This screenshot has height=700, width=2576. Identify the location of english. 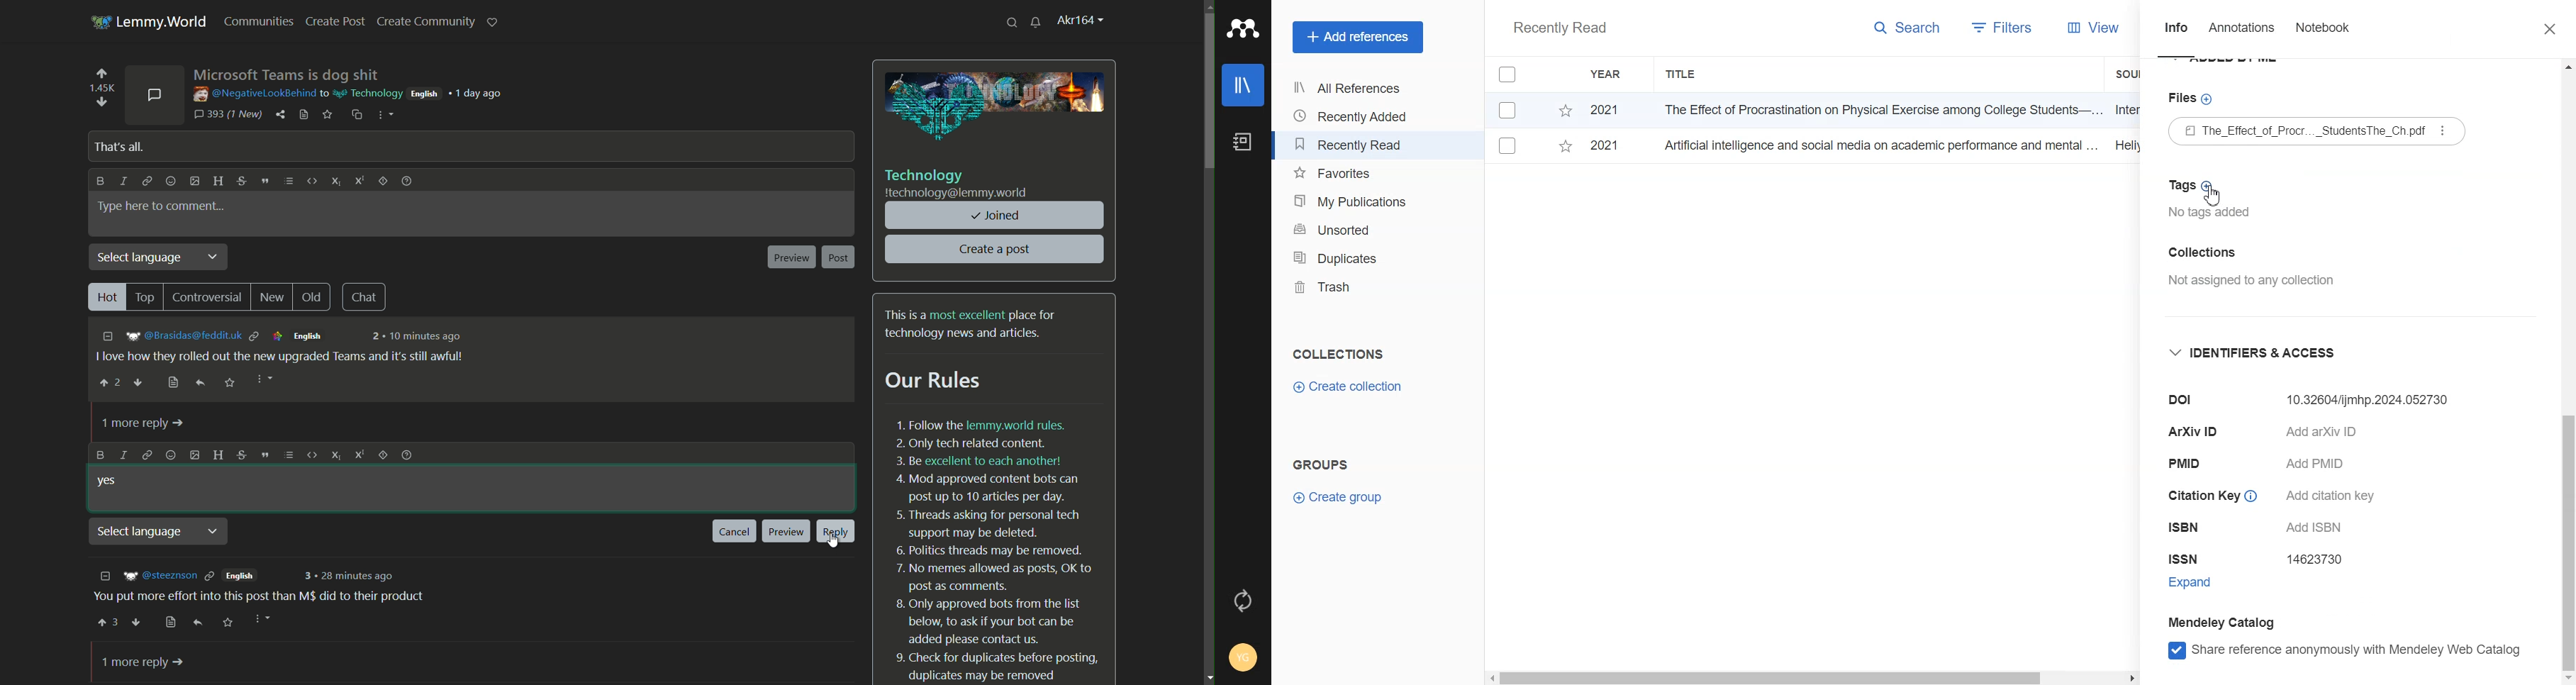
(424, 93).